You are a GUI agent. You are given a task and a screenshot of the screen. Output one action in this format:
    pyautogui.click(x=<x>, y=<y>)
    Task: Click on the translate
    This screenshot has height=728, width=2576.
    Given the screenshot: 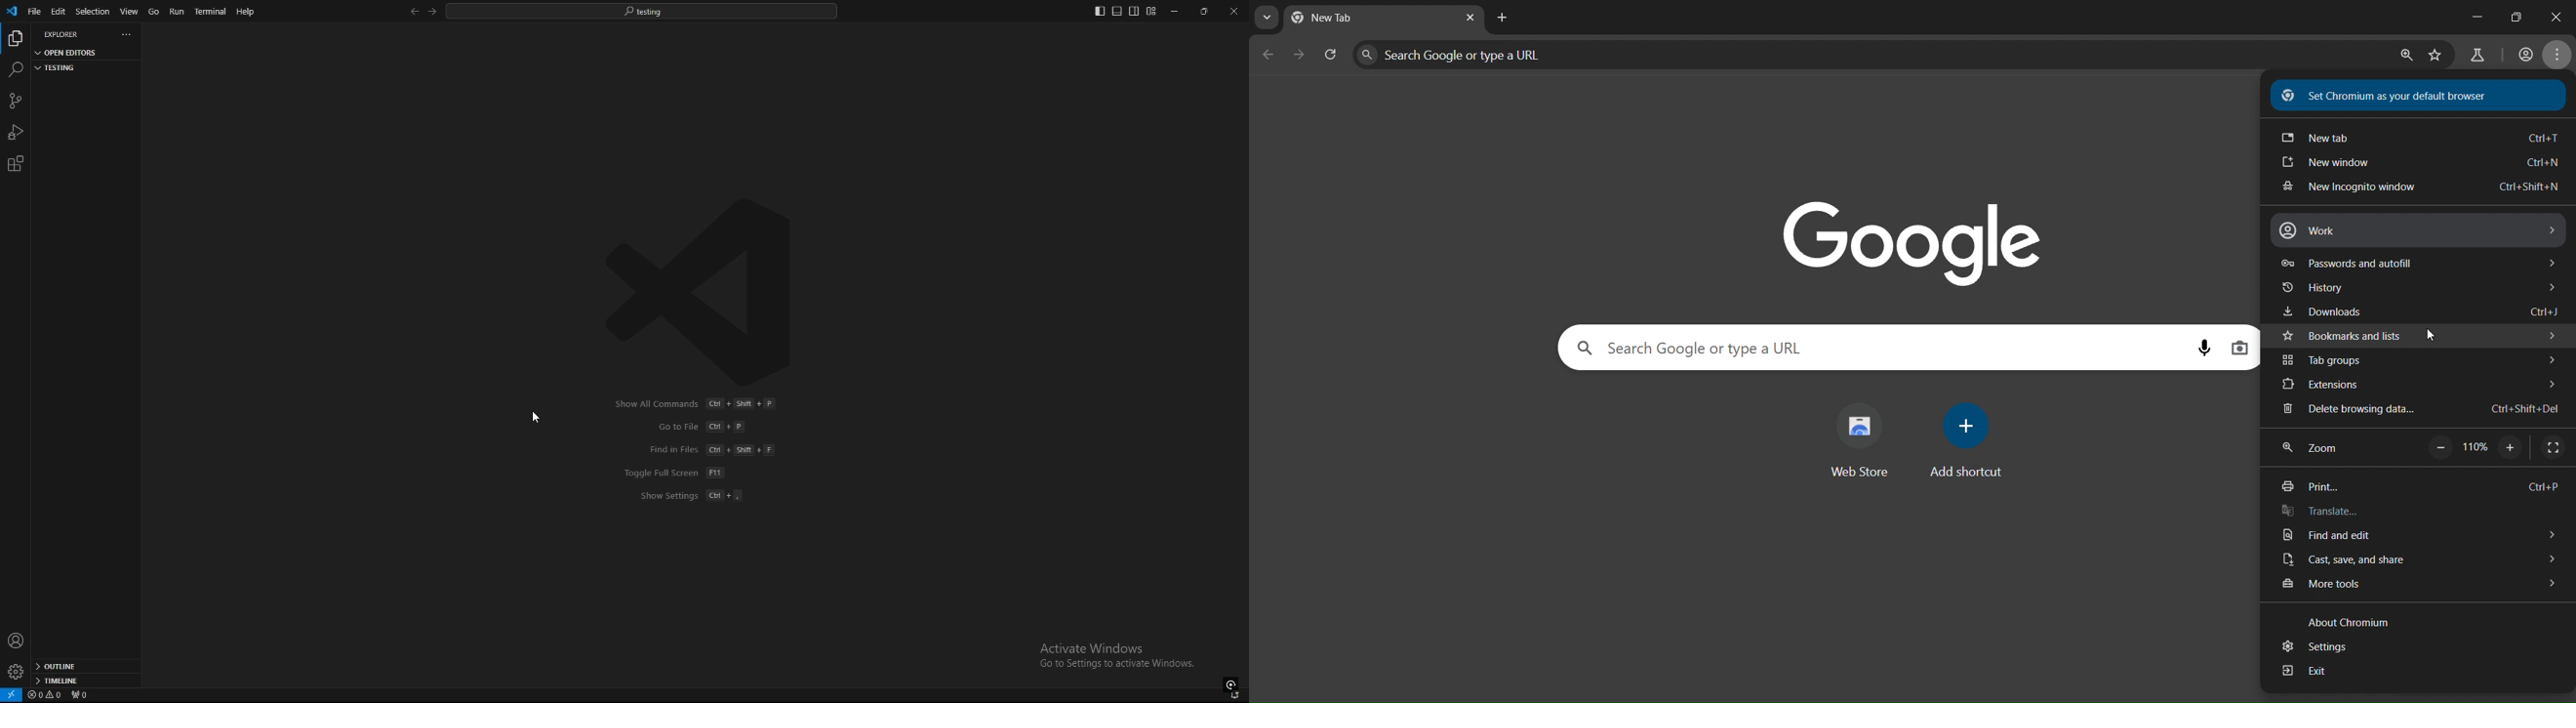 What is the action you would take?
    pyautogui.click(x=2324, y=513)
    